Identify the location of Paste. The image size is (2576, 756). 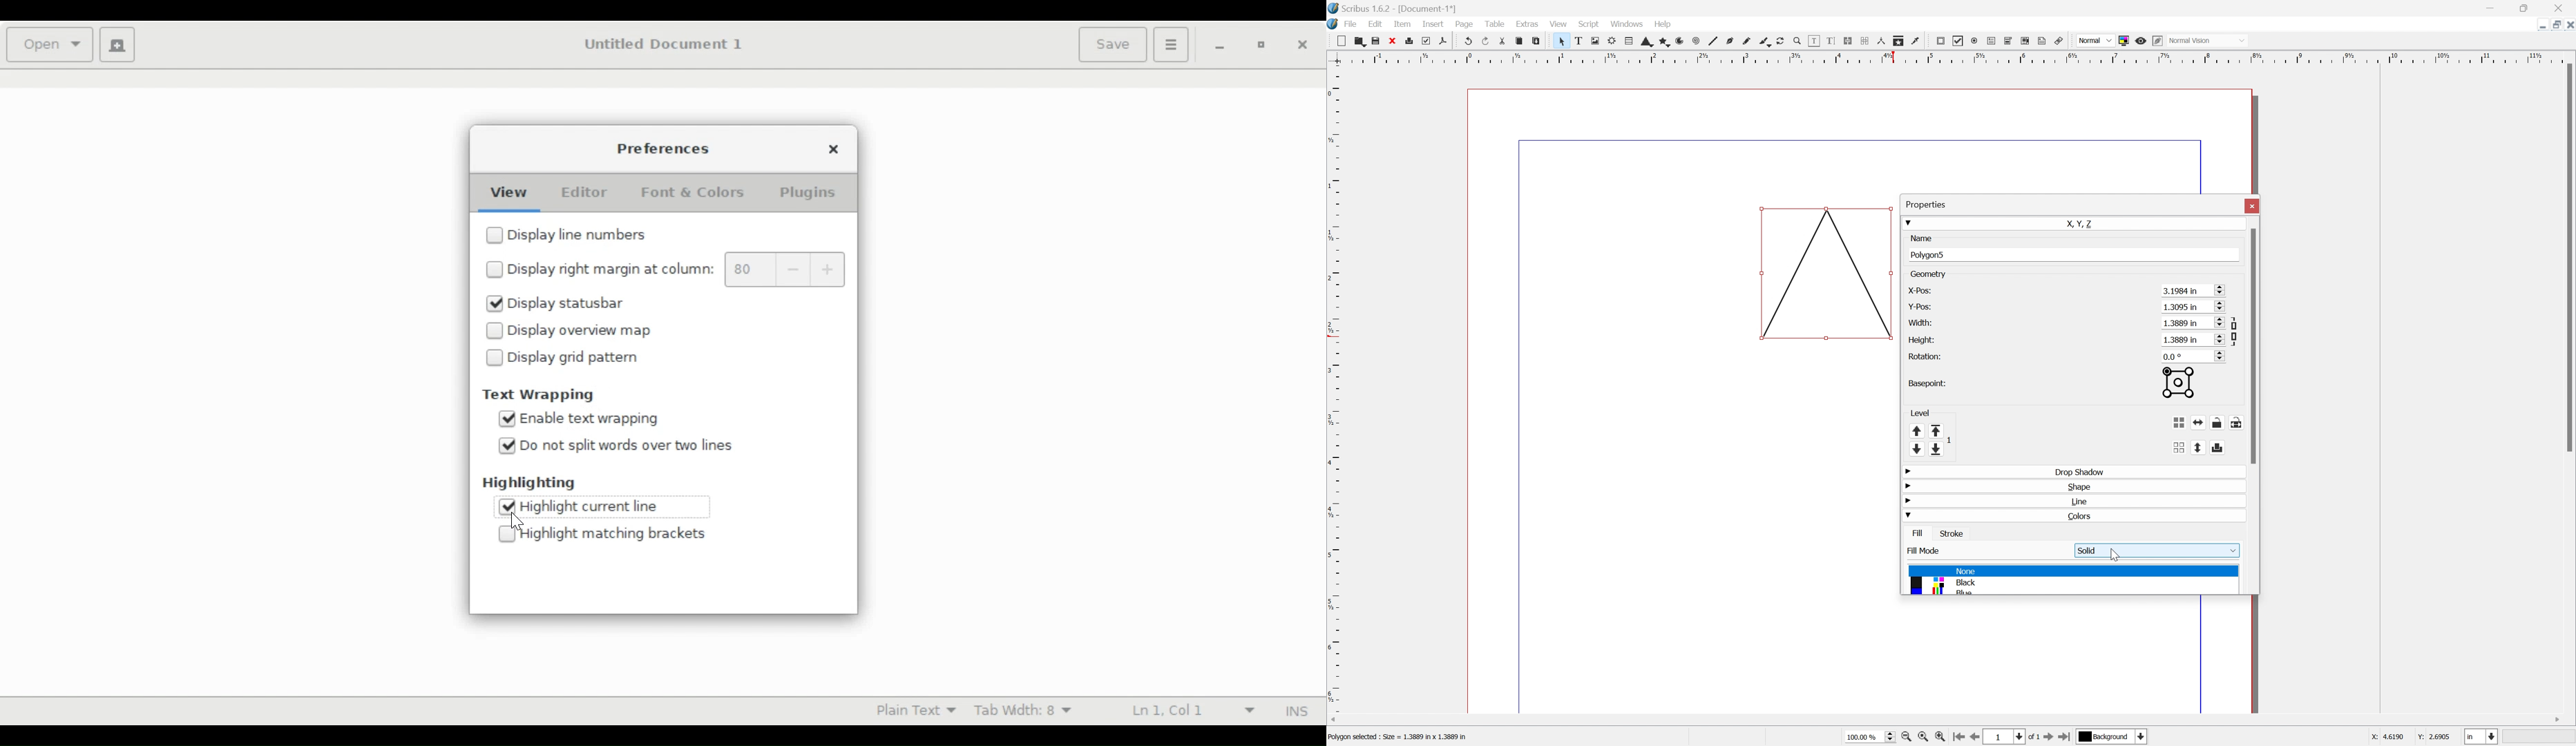
(1540, 41).